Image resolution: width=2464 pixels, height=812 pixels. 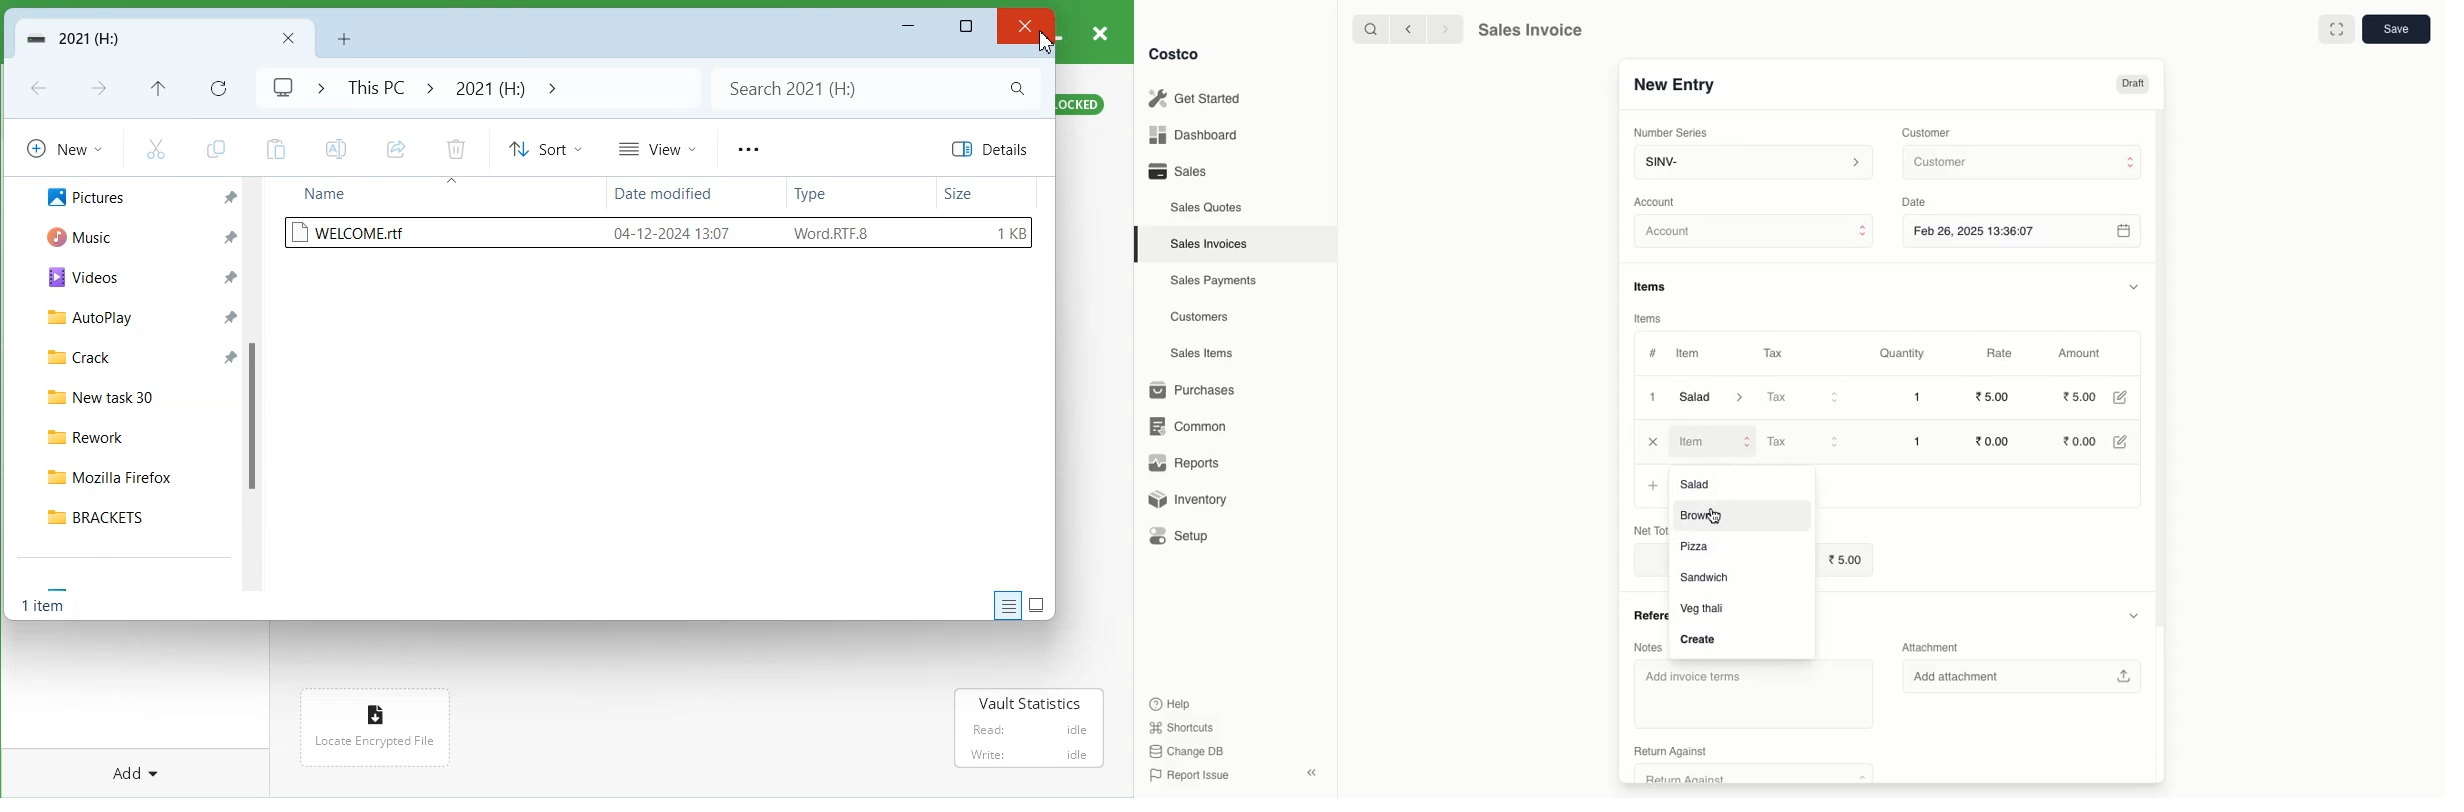 What do you see at coordinates (1644, 530) in the screenshot?
I see `Net Total` at bounding box center [1644, 530].